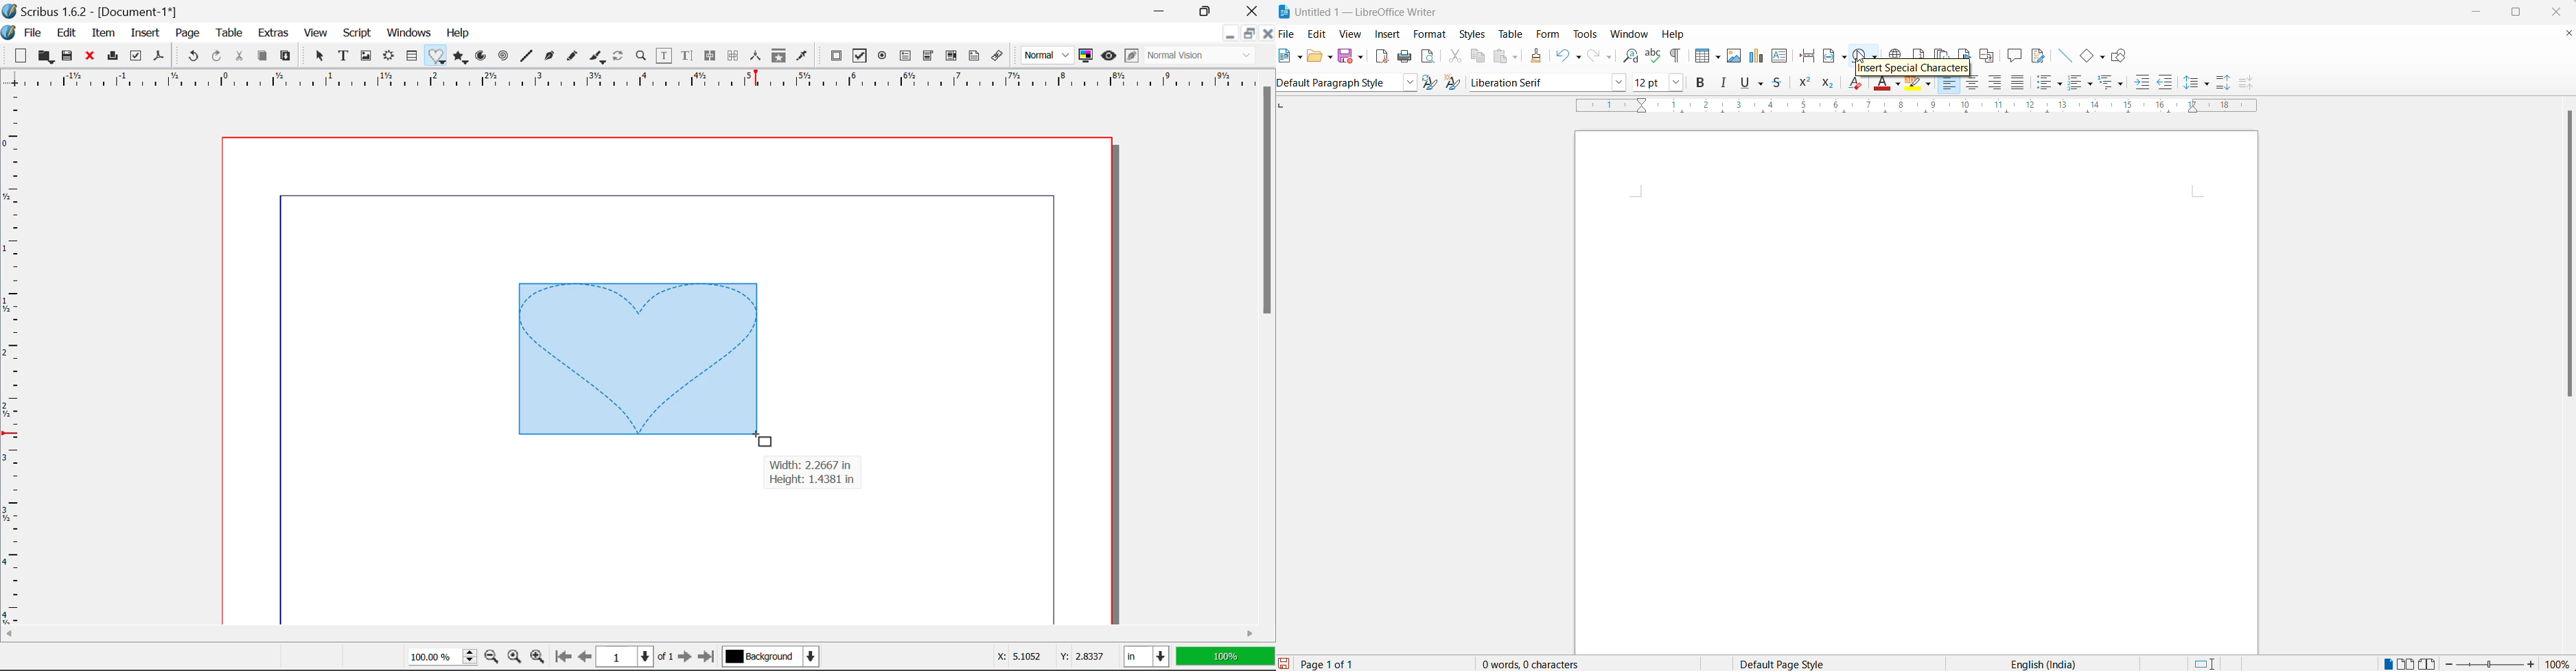  What do you see at coordinates (1628, 33) in the screenshot?
I see `window` at bounding box center [1628, 33].